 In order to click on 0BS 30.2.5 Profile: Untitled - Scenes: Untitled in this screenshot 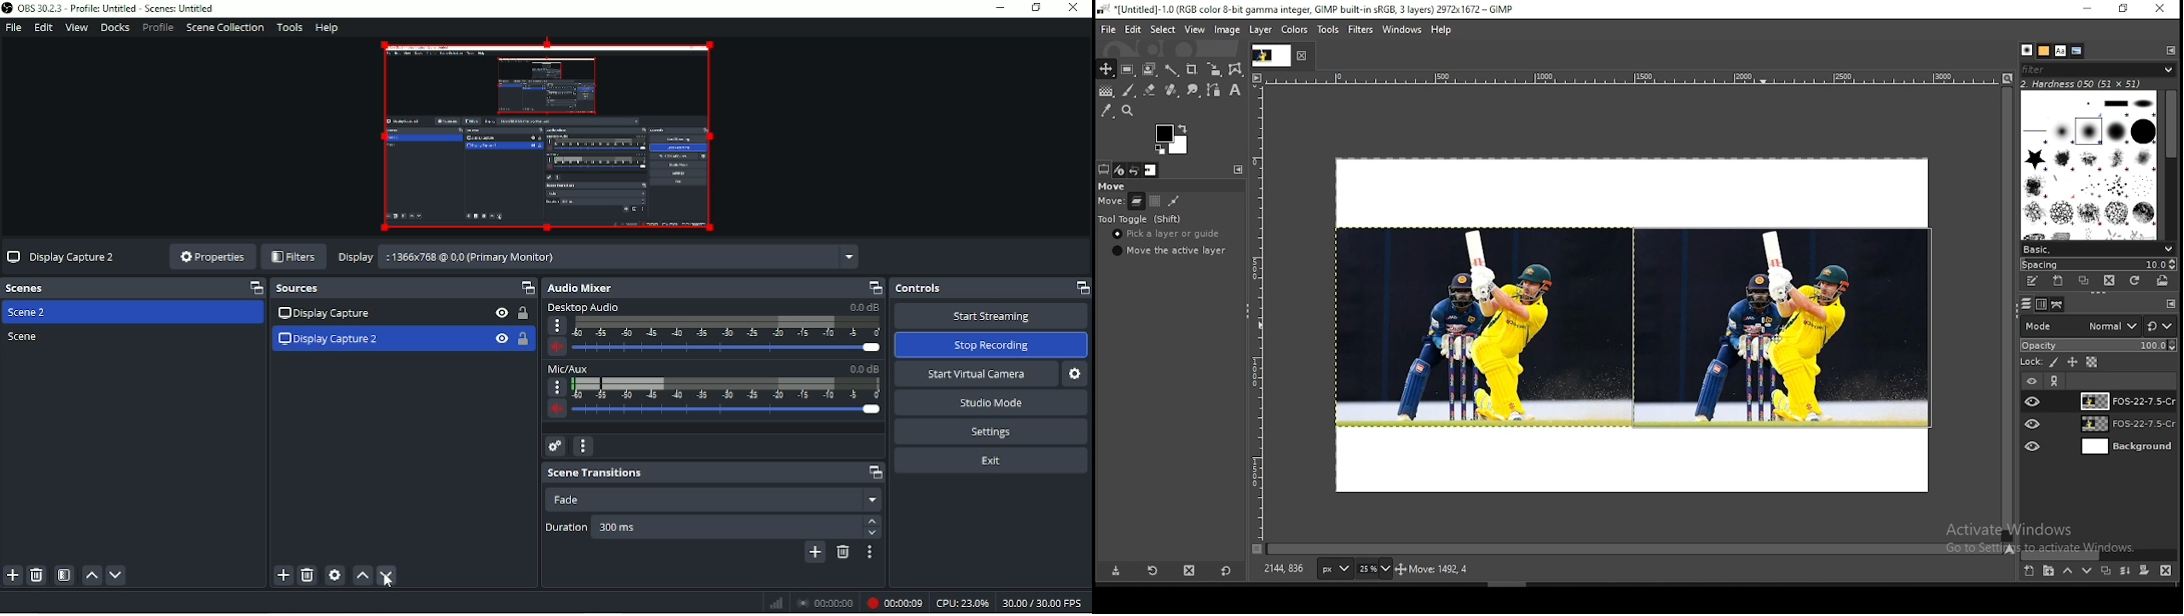, I will do `click(116, 8)`.